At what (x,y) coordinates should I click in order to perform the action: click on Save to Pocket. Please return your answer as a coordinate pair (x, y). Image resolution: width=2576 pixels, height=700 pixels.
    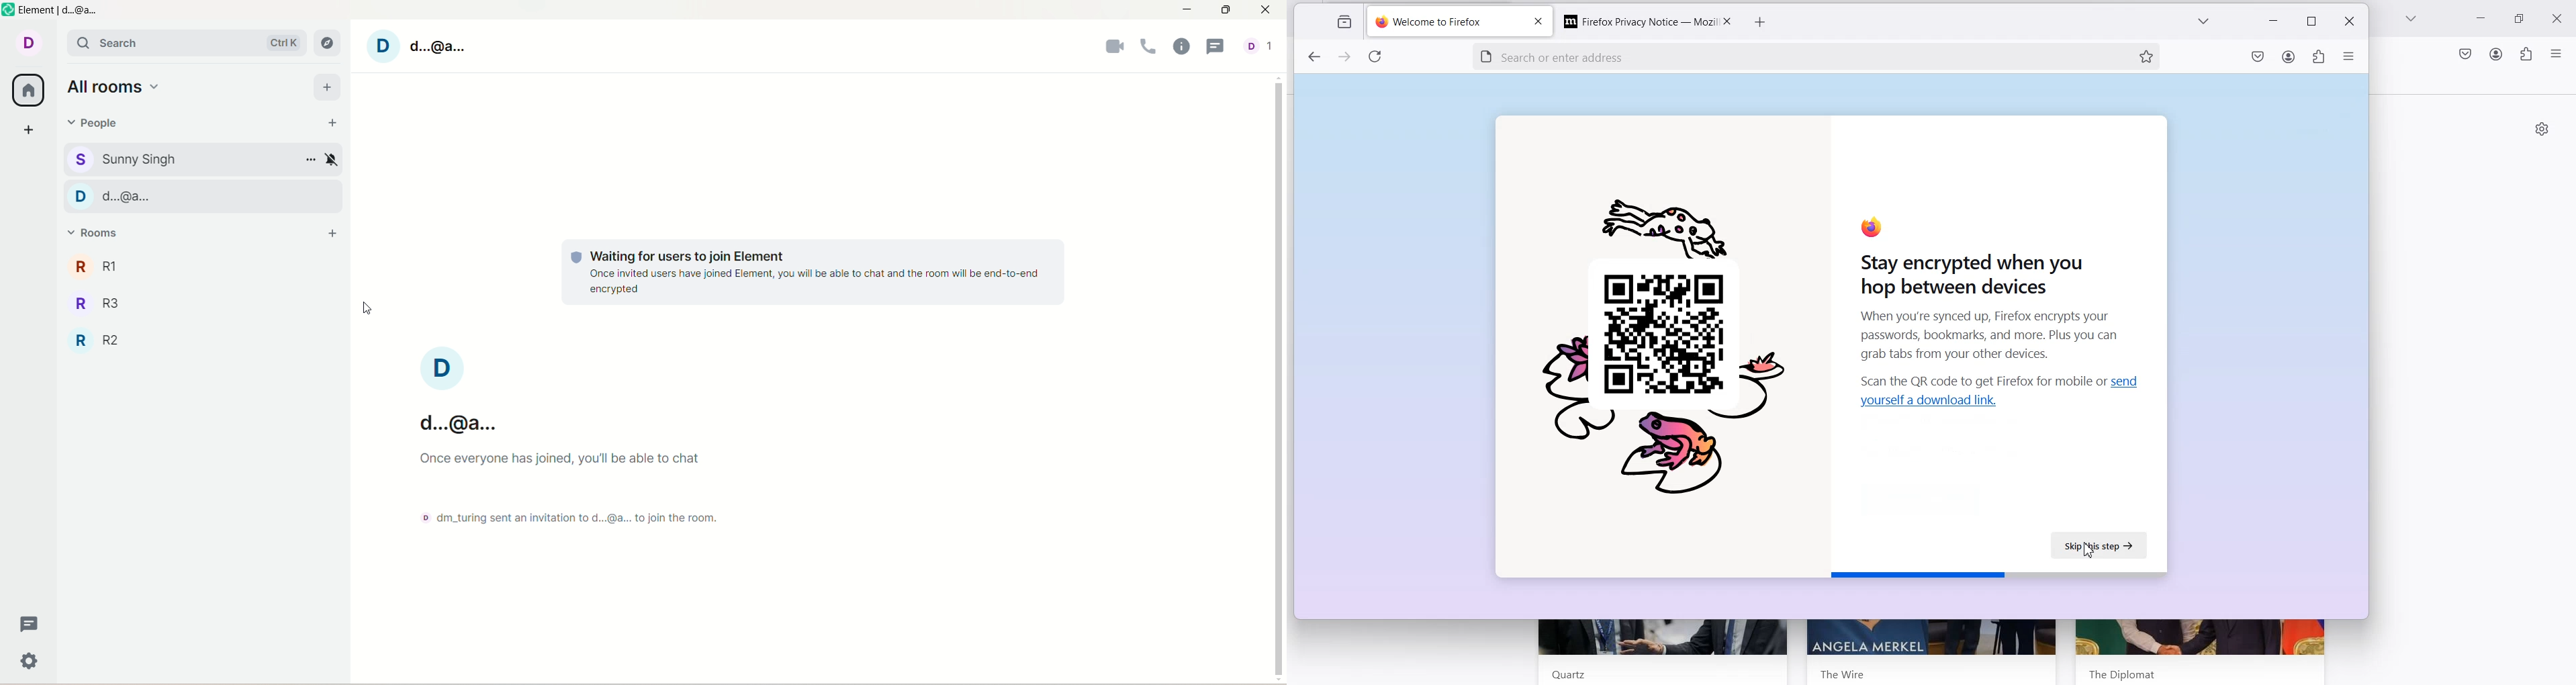
    Looking at the image, I should click on (2464, 54).